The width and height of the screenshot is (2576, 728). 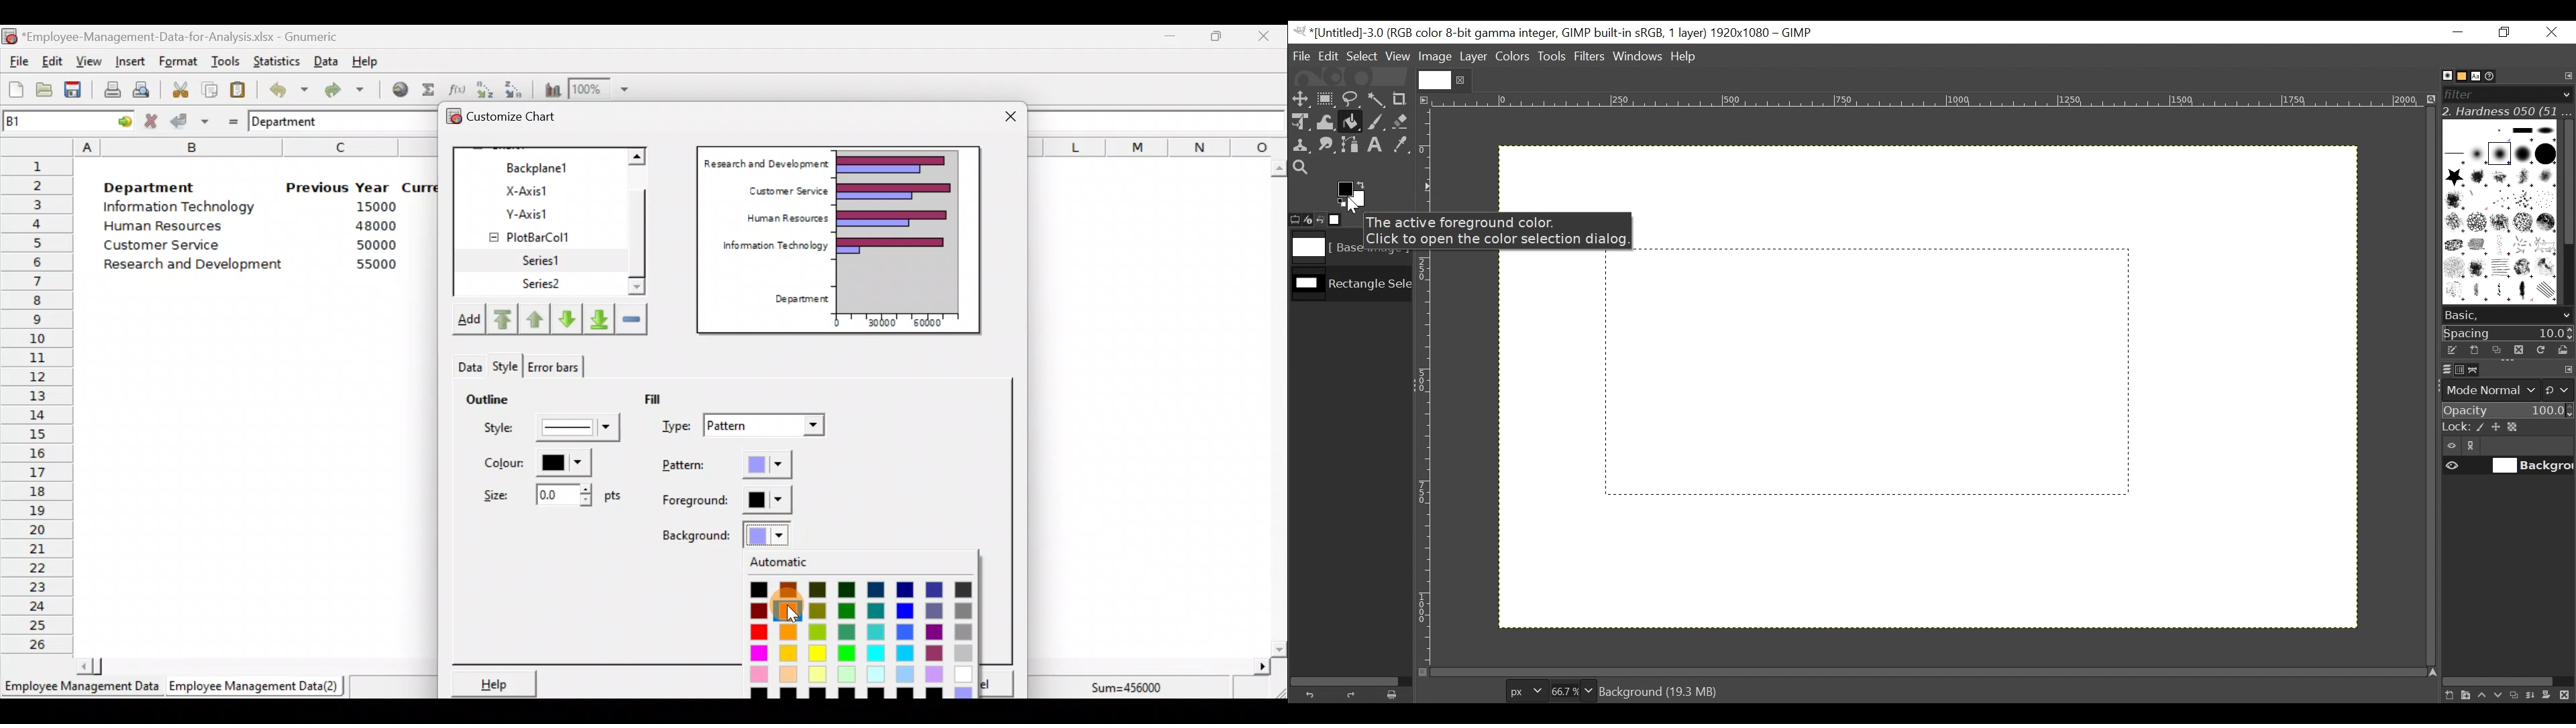 What do you see at coordinates (797, 300) in the screenshot?
I see `Department` at bounding box center [797, 300].